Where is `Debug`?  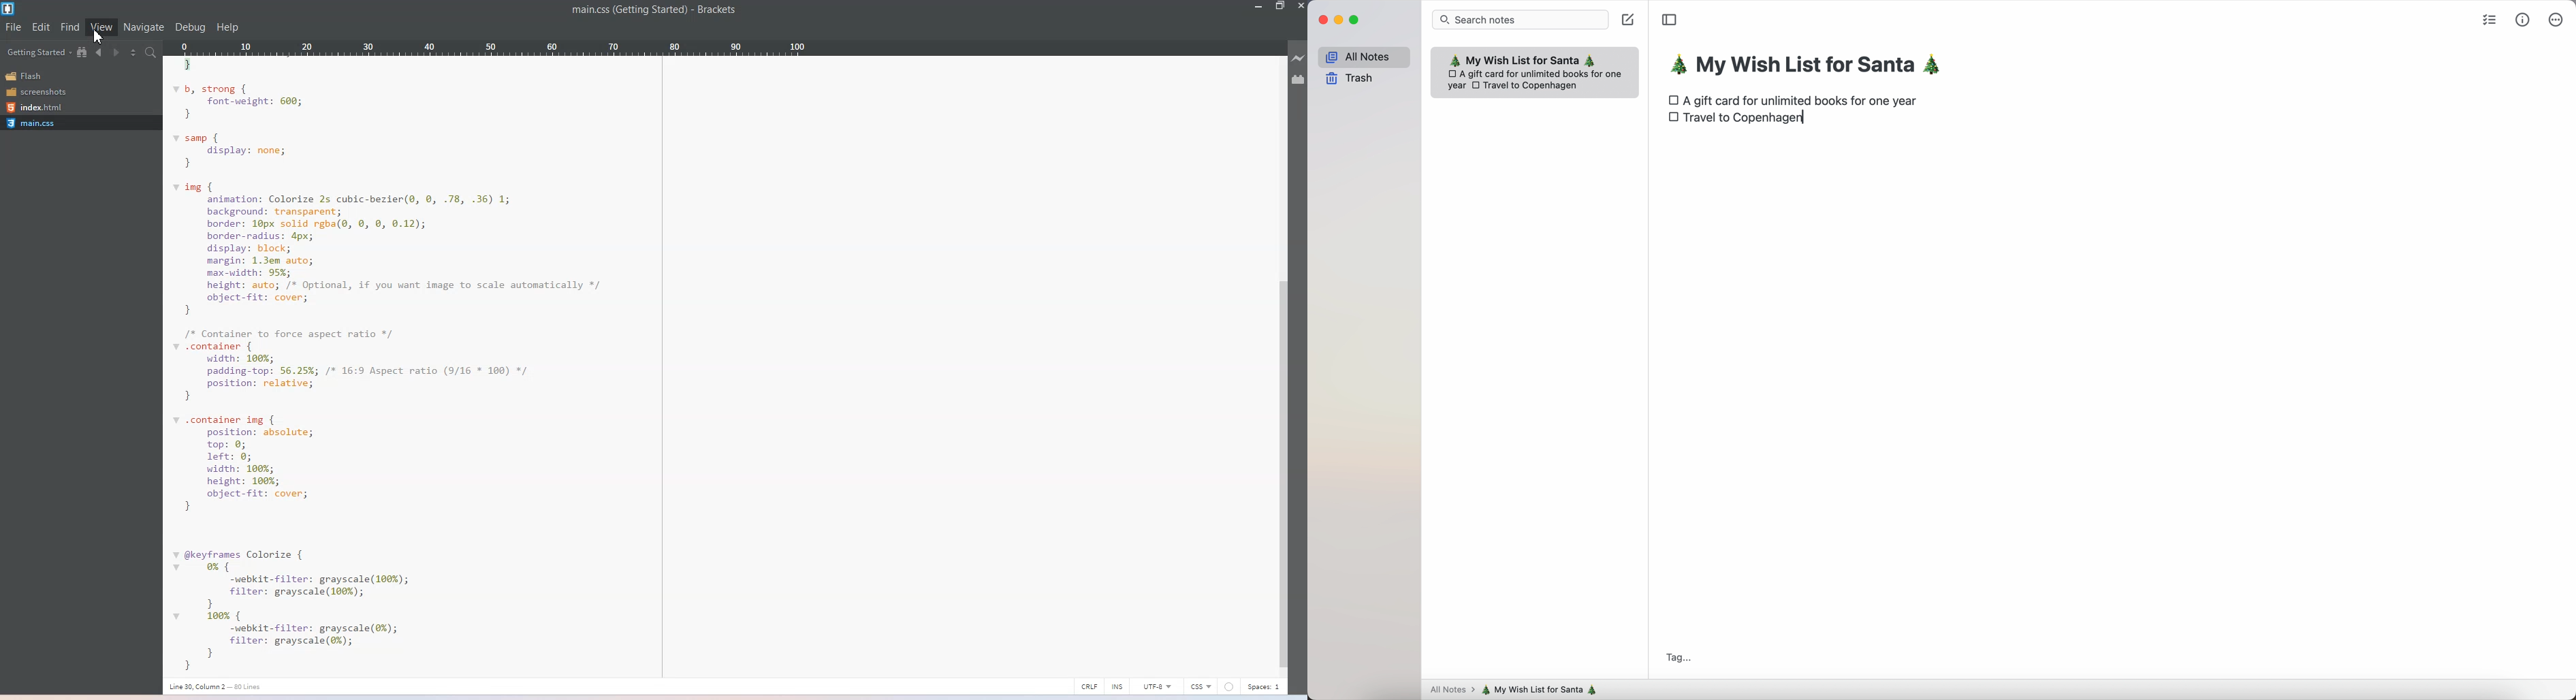 Debug is located at coordinates (191, 27).